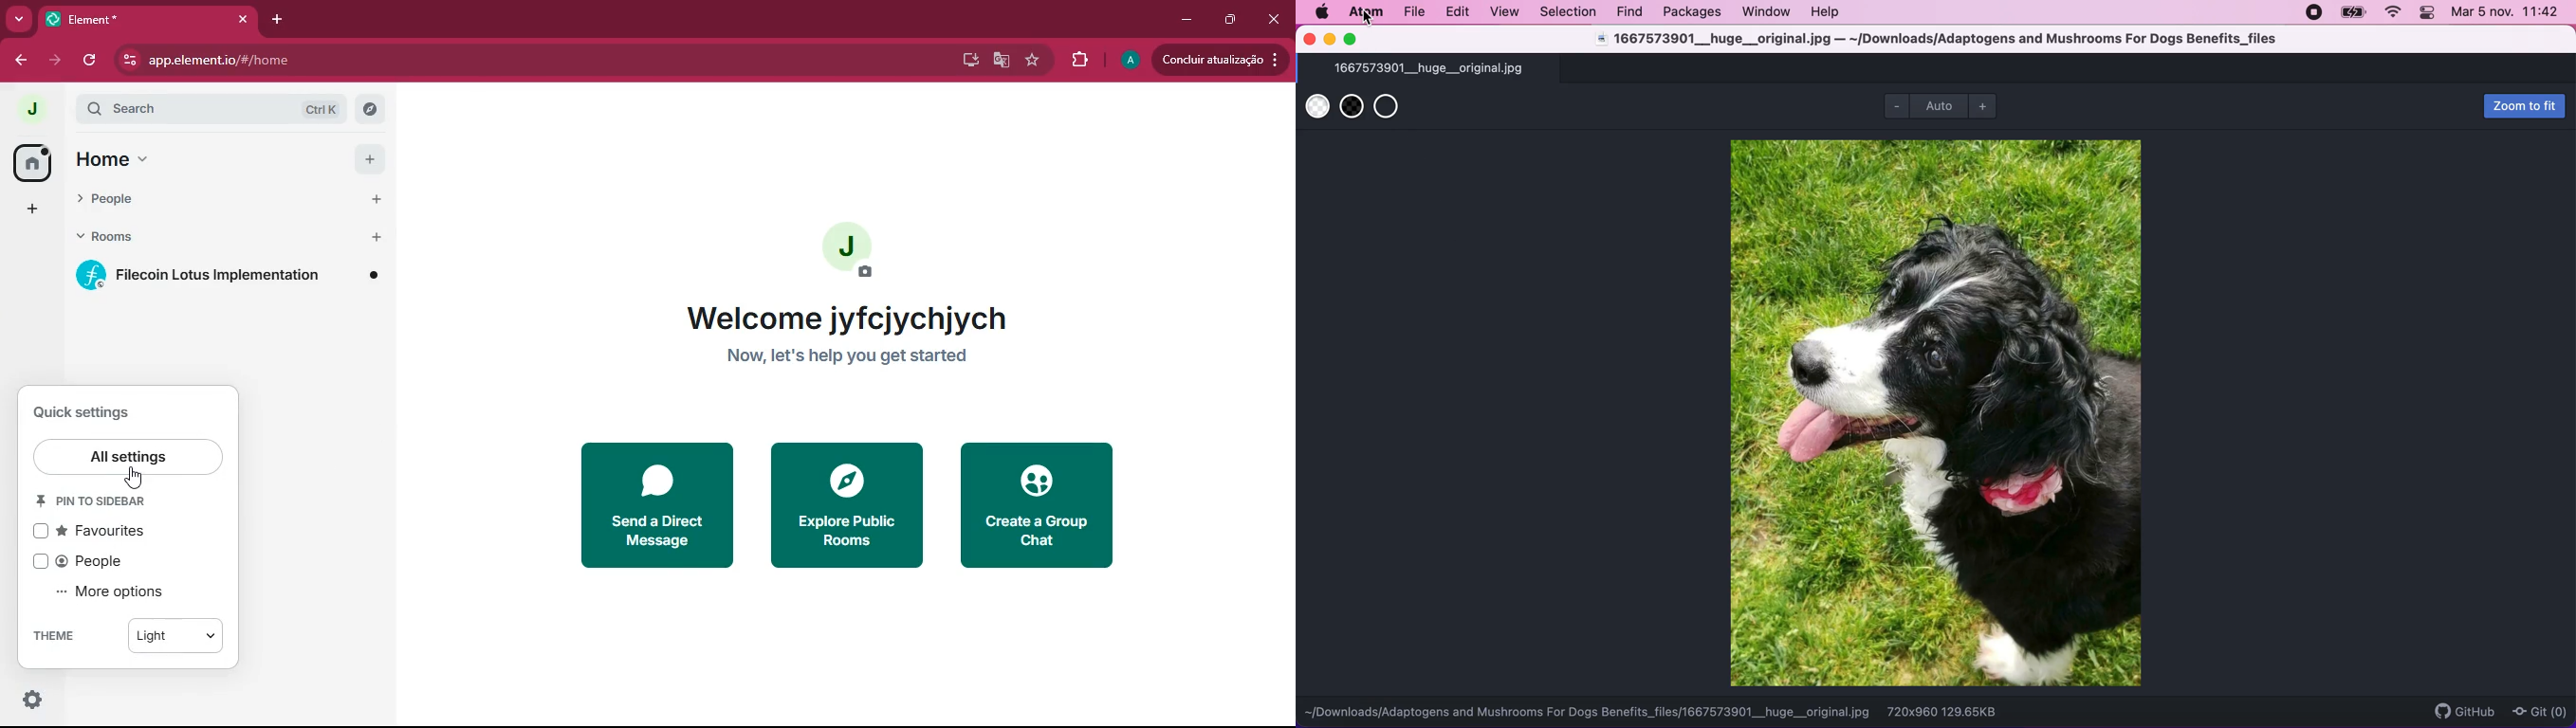 Image resolution: width=2576 pixels, height=728 pixels. I want to click on explore rooms, so click(370, 109).